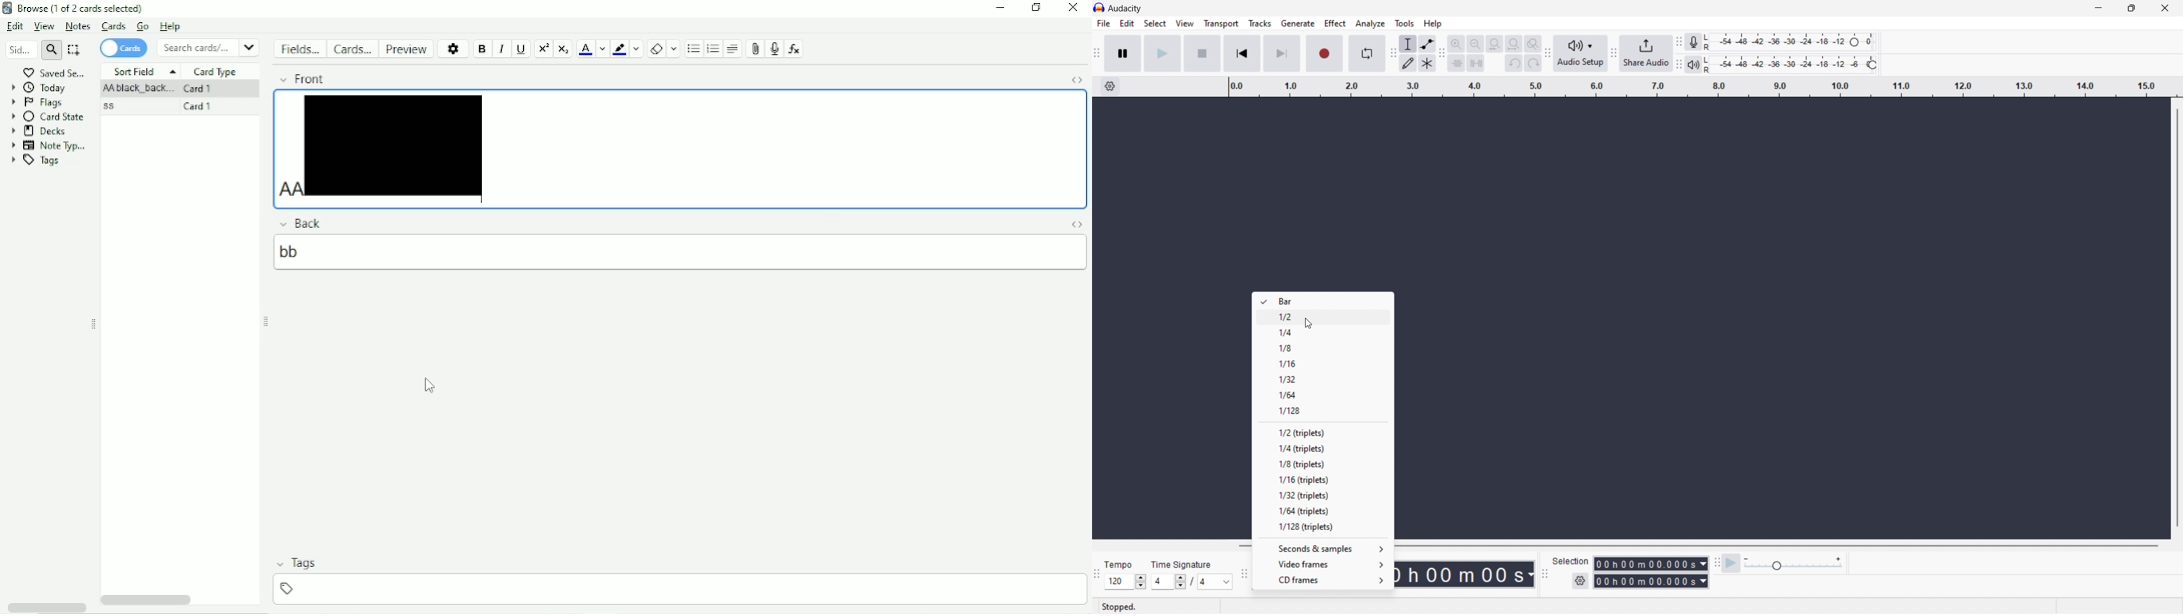 The height and width of the screenshot is (616, 2184). What do you see at coordinates (1080, 80) in the screenshot?
I see `Toggle HTML Editor` at bounding box center [1080, 80].